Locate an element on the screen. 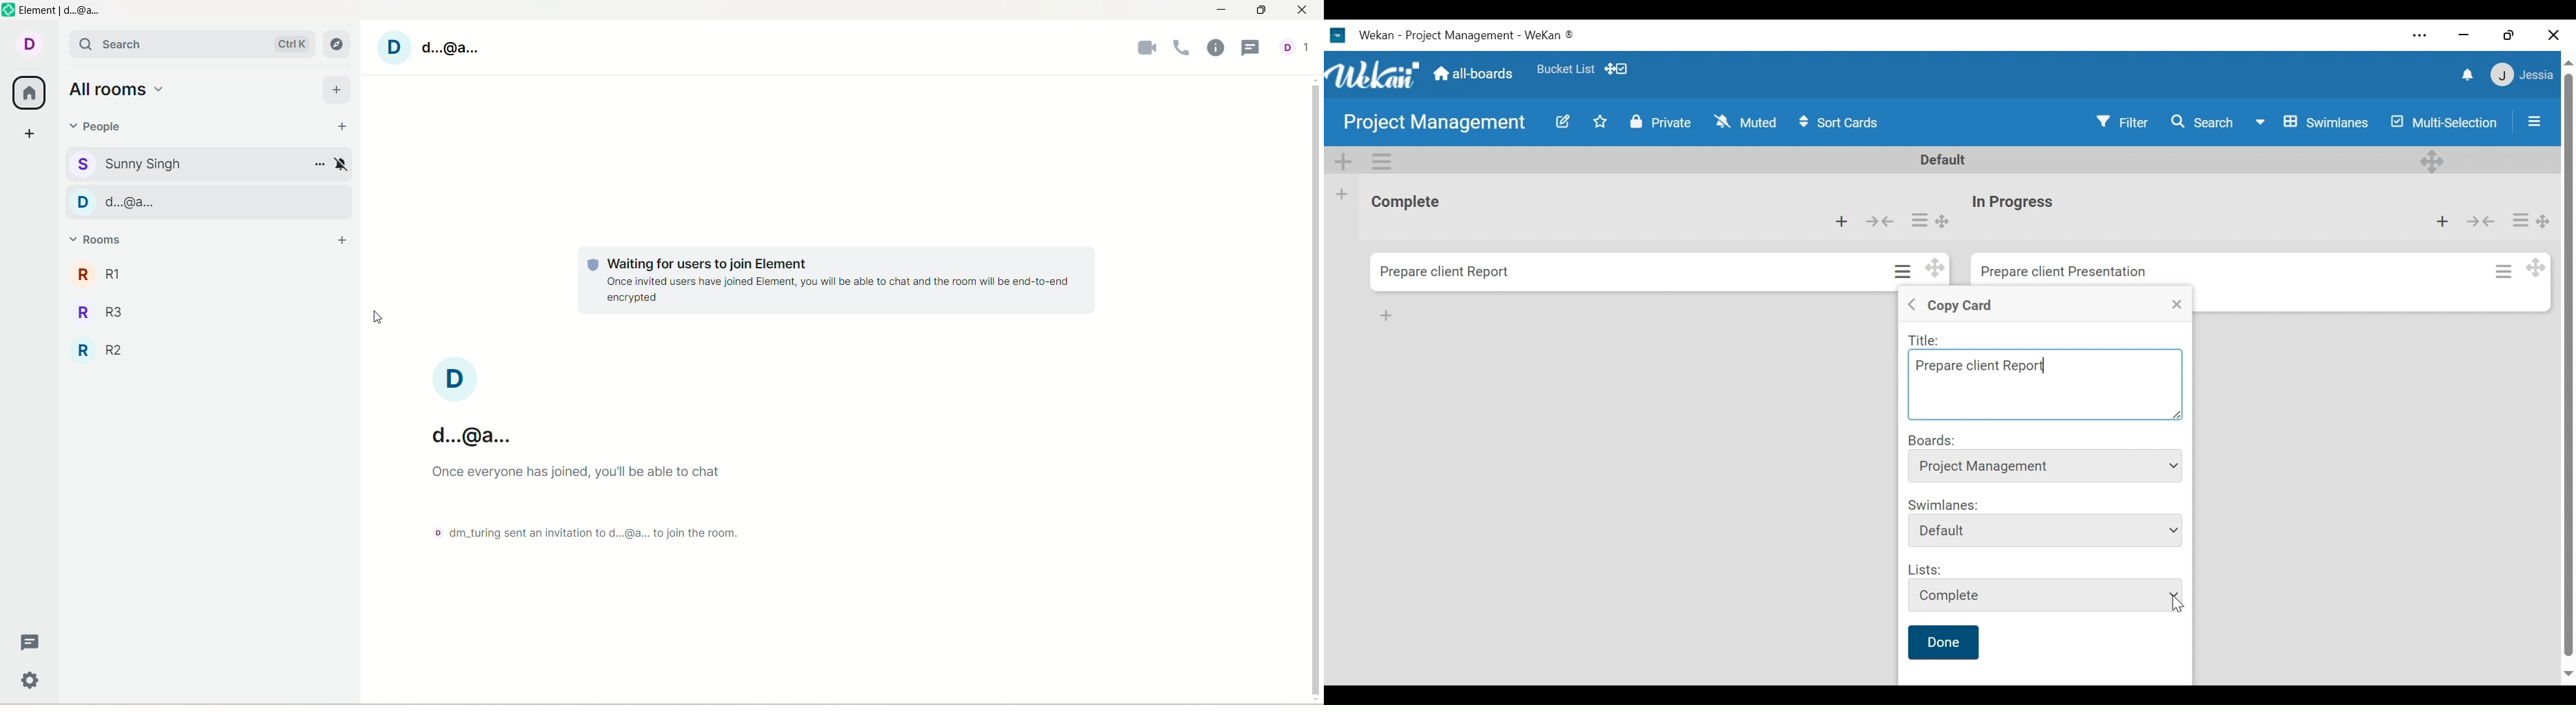  account is located at coordinates (1298, 44).